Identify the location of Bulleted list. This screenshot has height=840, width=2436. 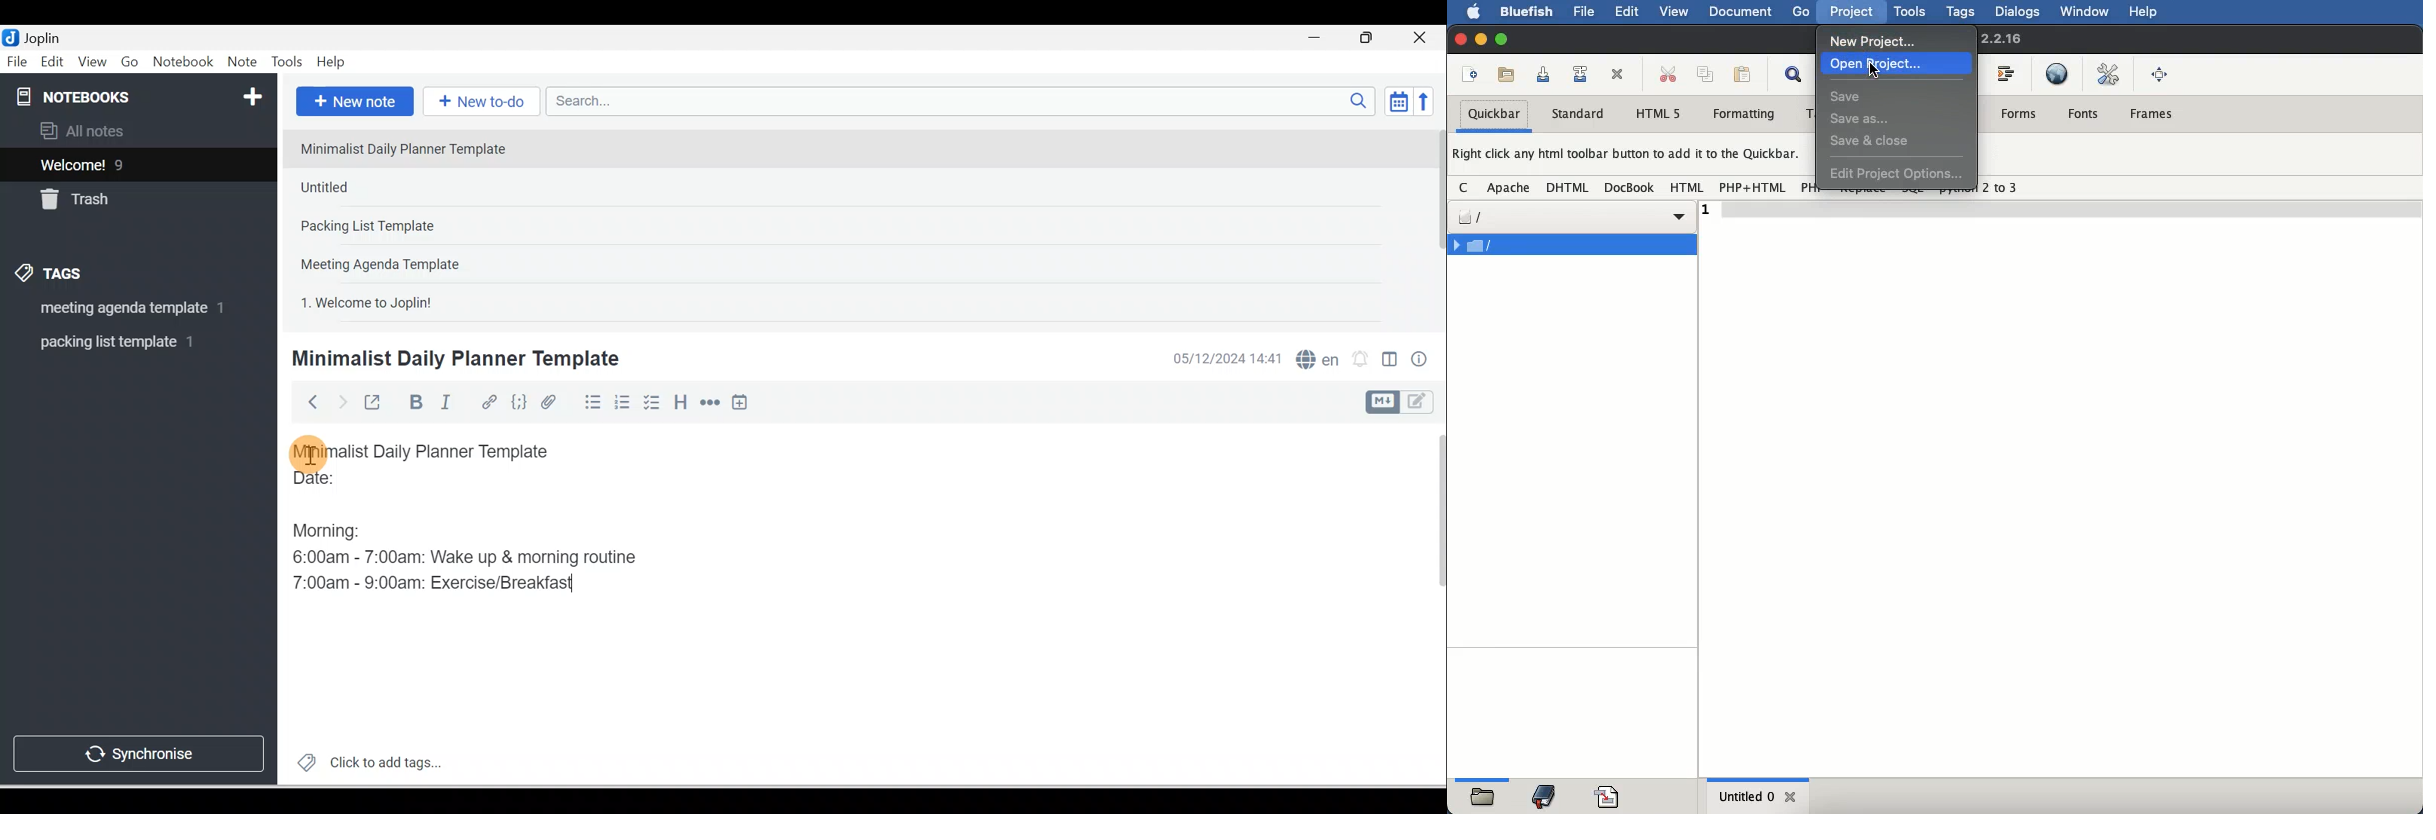
(589, 402).